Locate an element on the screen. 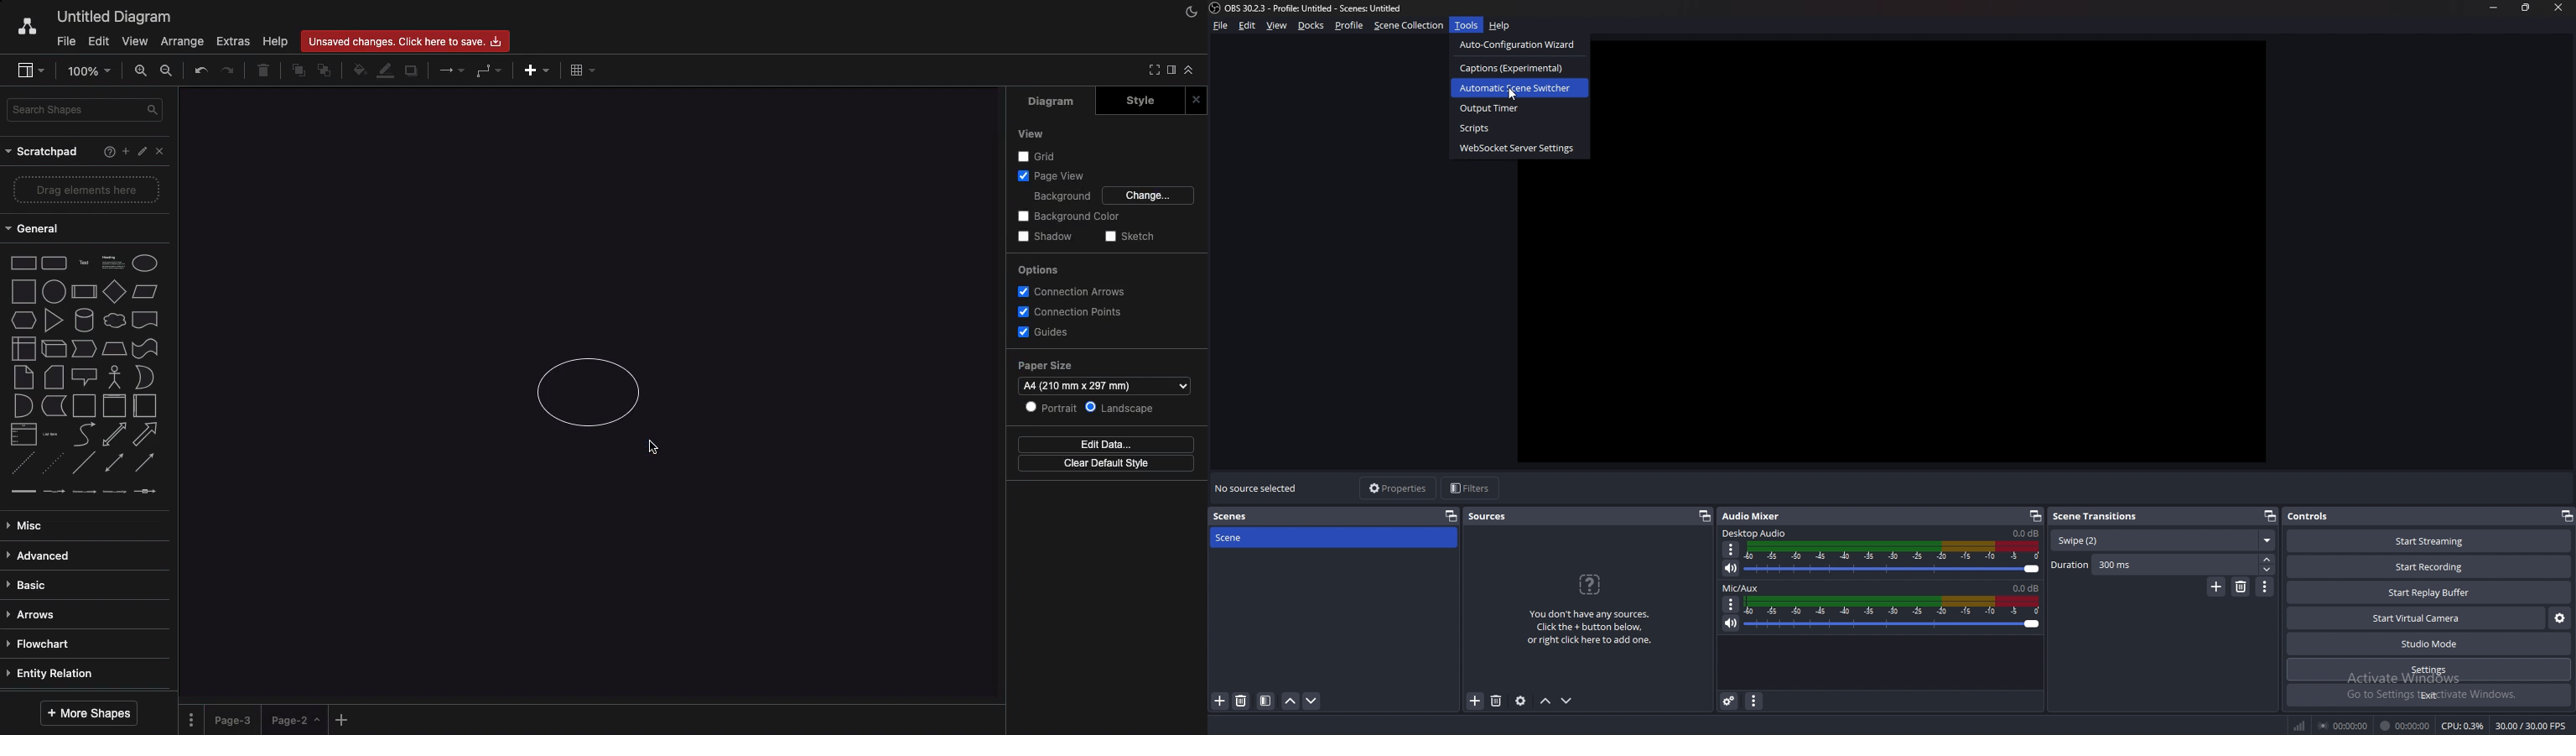 Image resolution: width=2576 pixels, height=756 pixels. scene transitions is located at coordinates (2100, 515).